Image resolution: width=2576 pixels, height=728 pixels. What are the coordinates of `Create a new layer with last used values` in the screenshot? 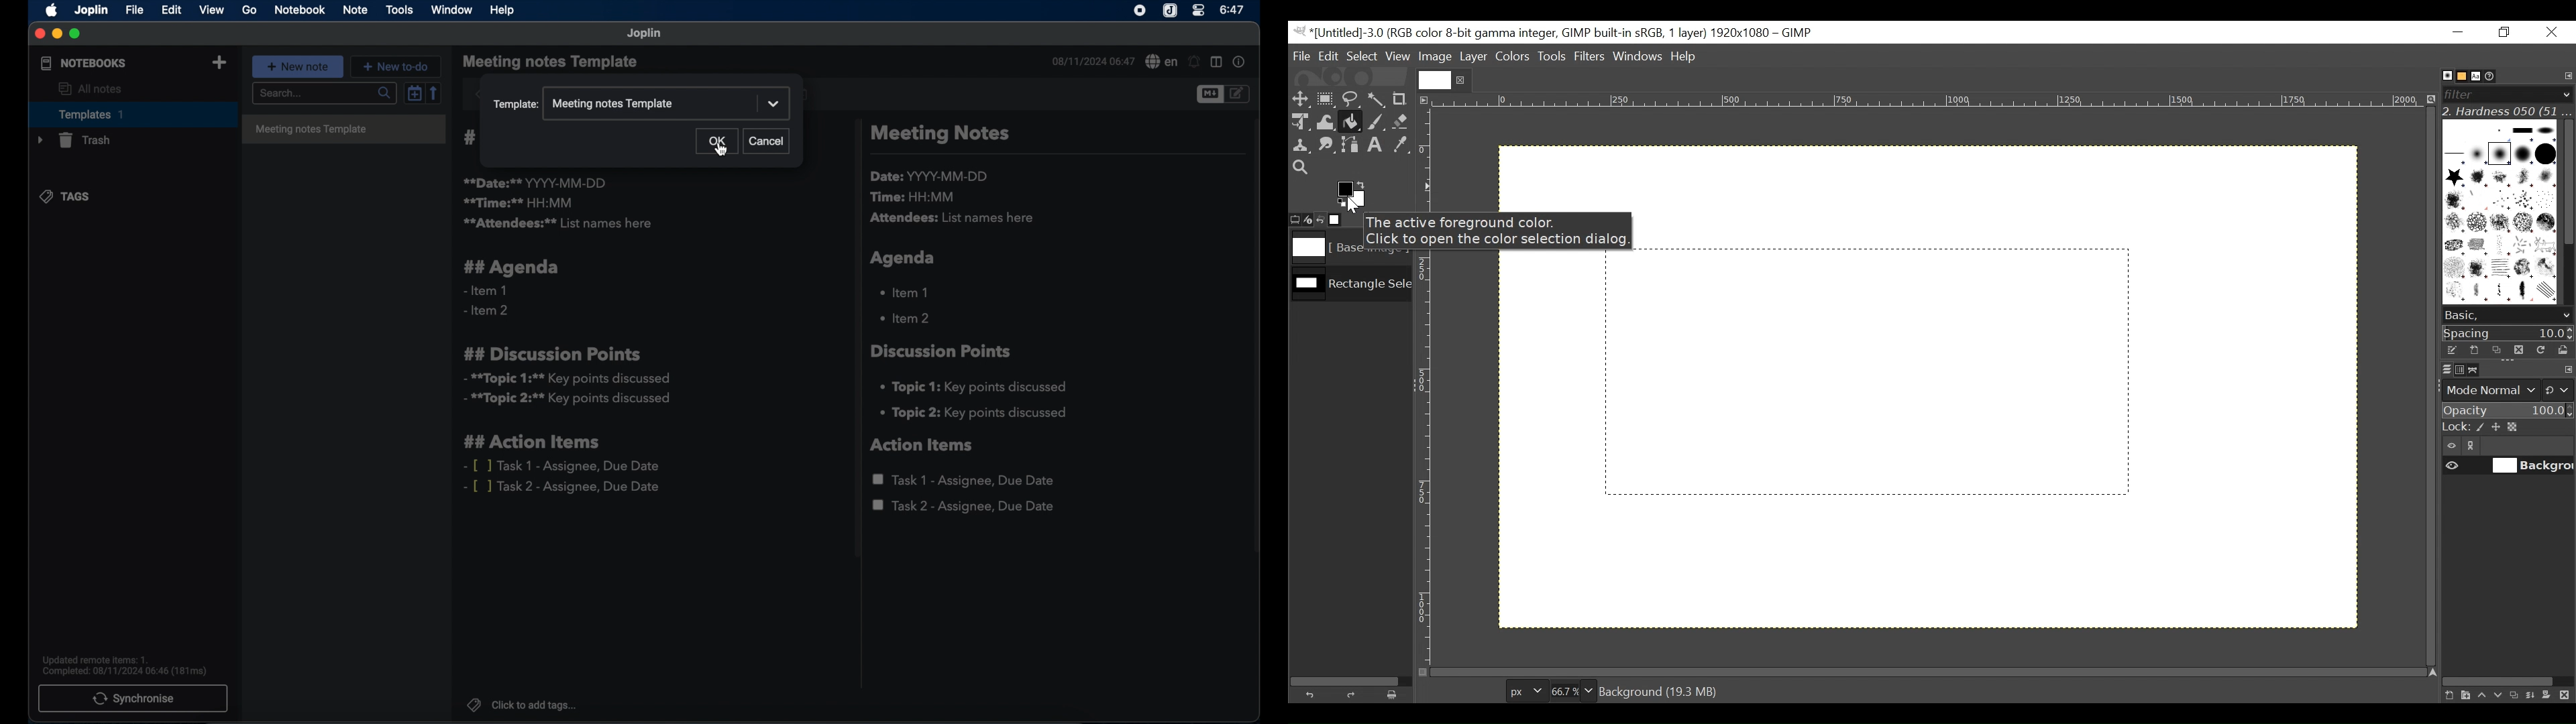 It's located at (2447, 696).